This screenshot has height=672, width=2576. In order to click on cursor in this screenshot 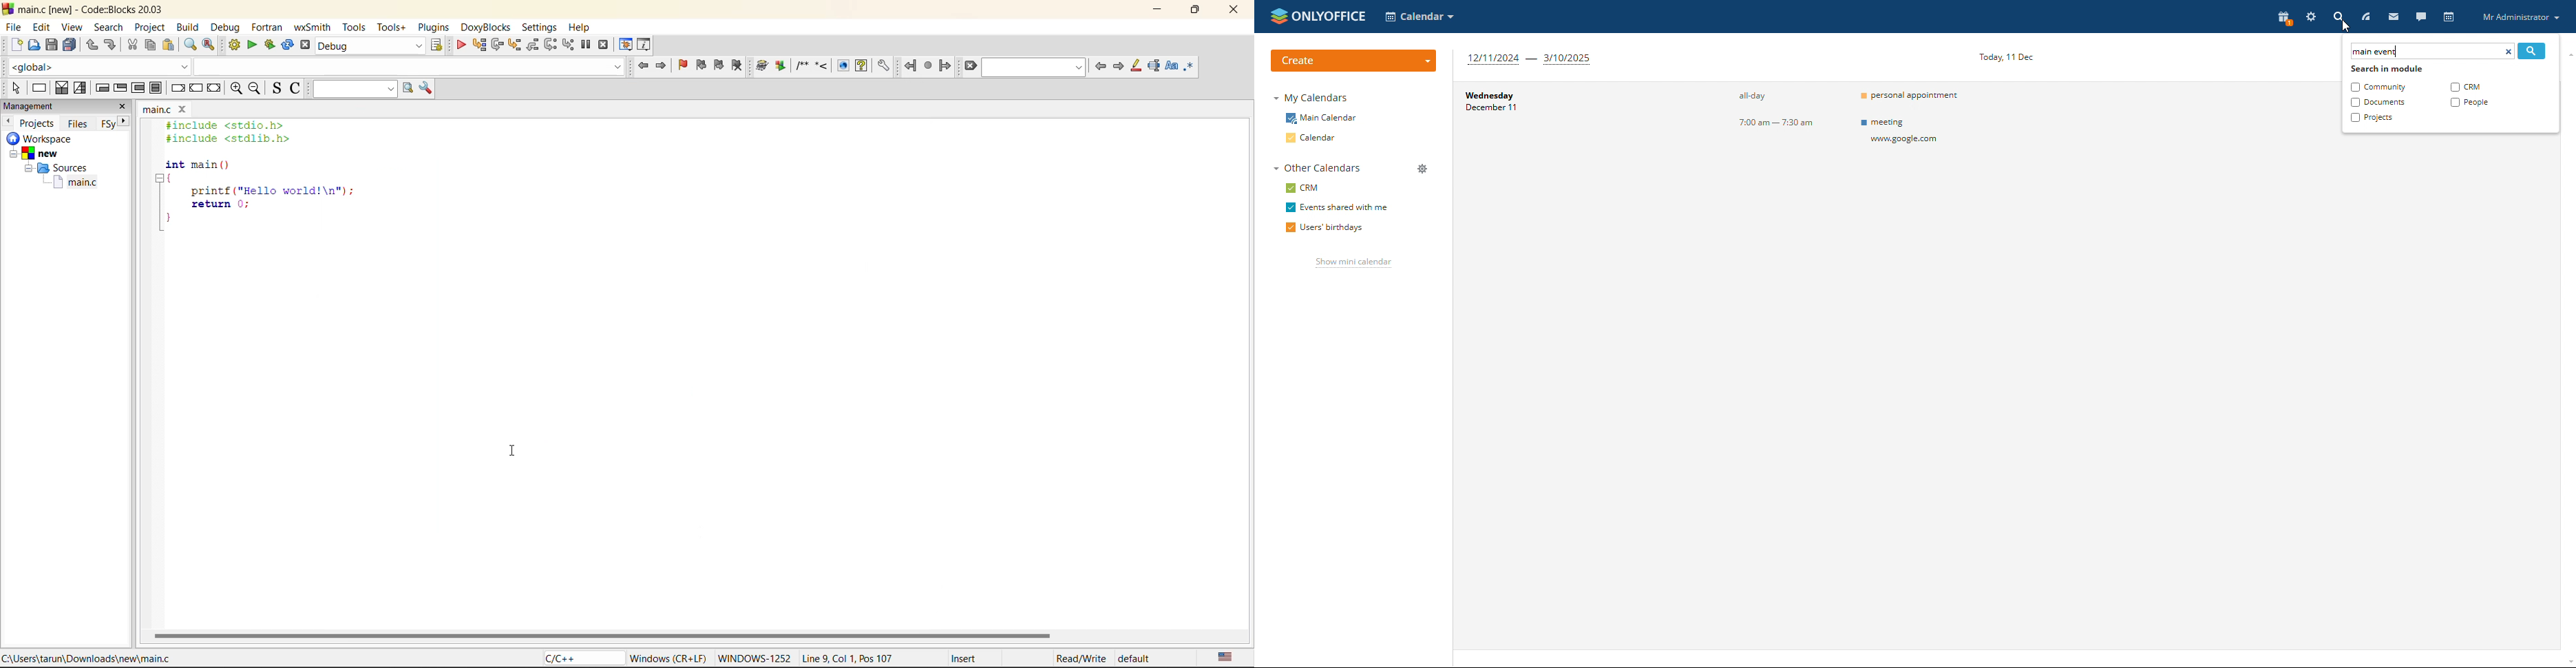, I will do `click(514, 449)`.